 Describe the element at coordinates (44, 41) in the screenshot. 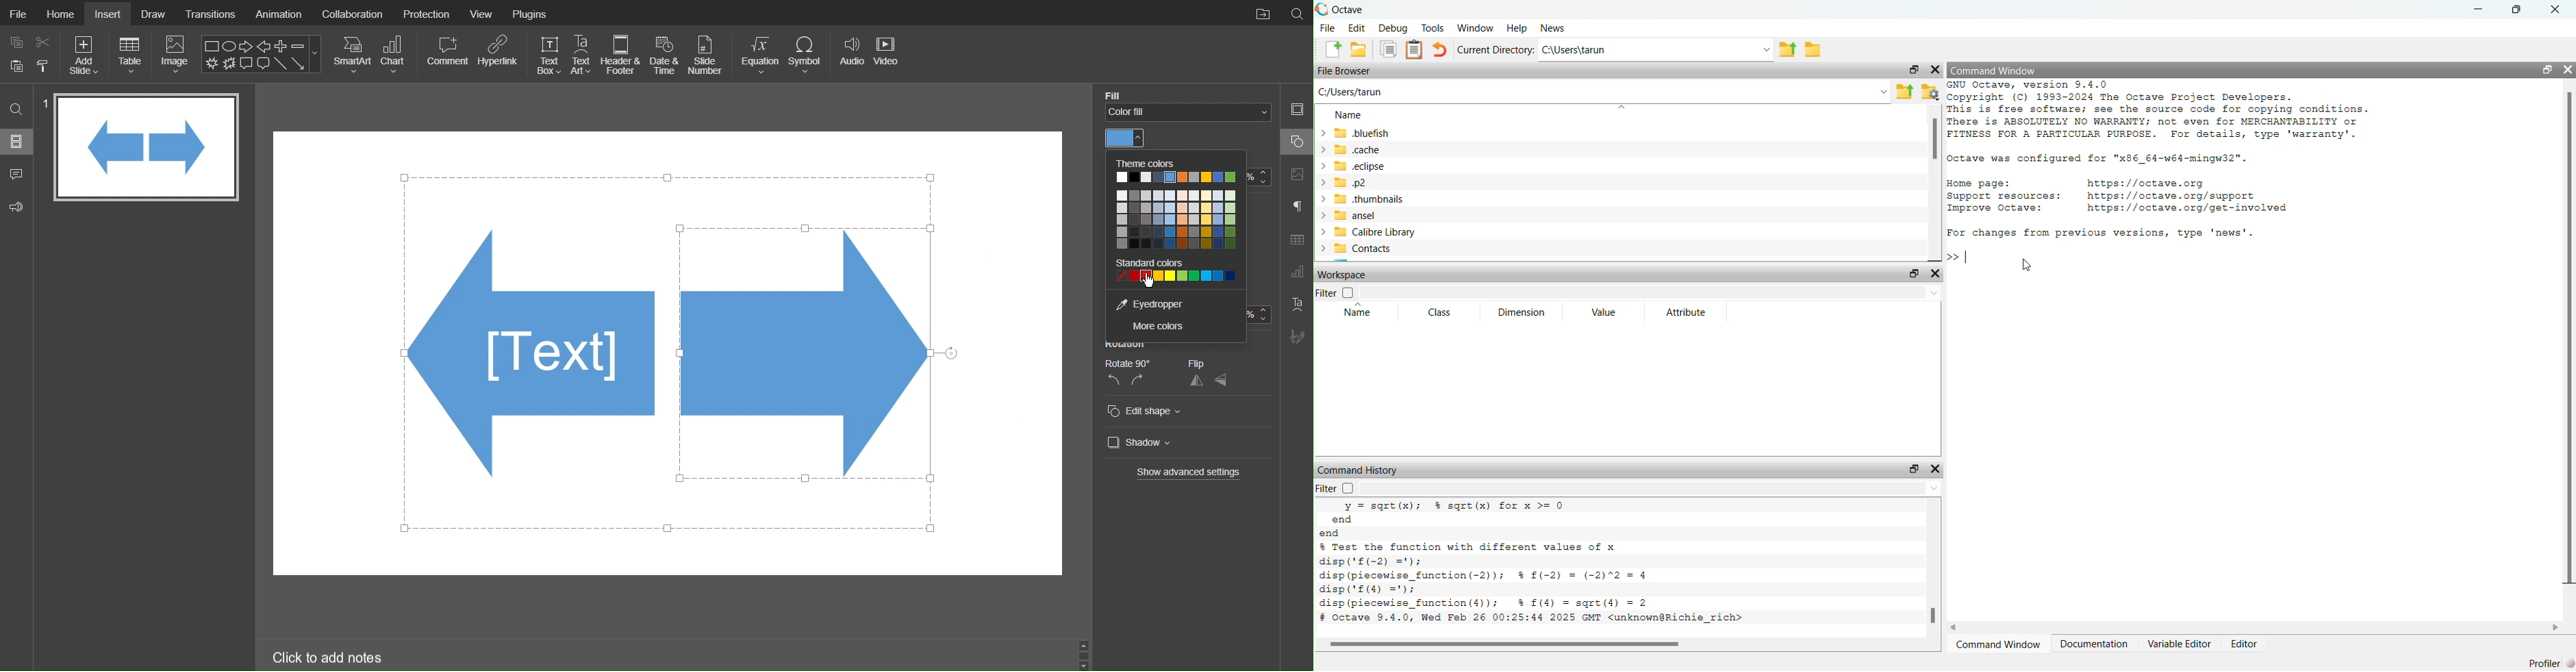

I see `cut` at that location.